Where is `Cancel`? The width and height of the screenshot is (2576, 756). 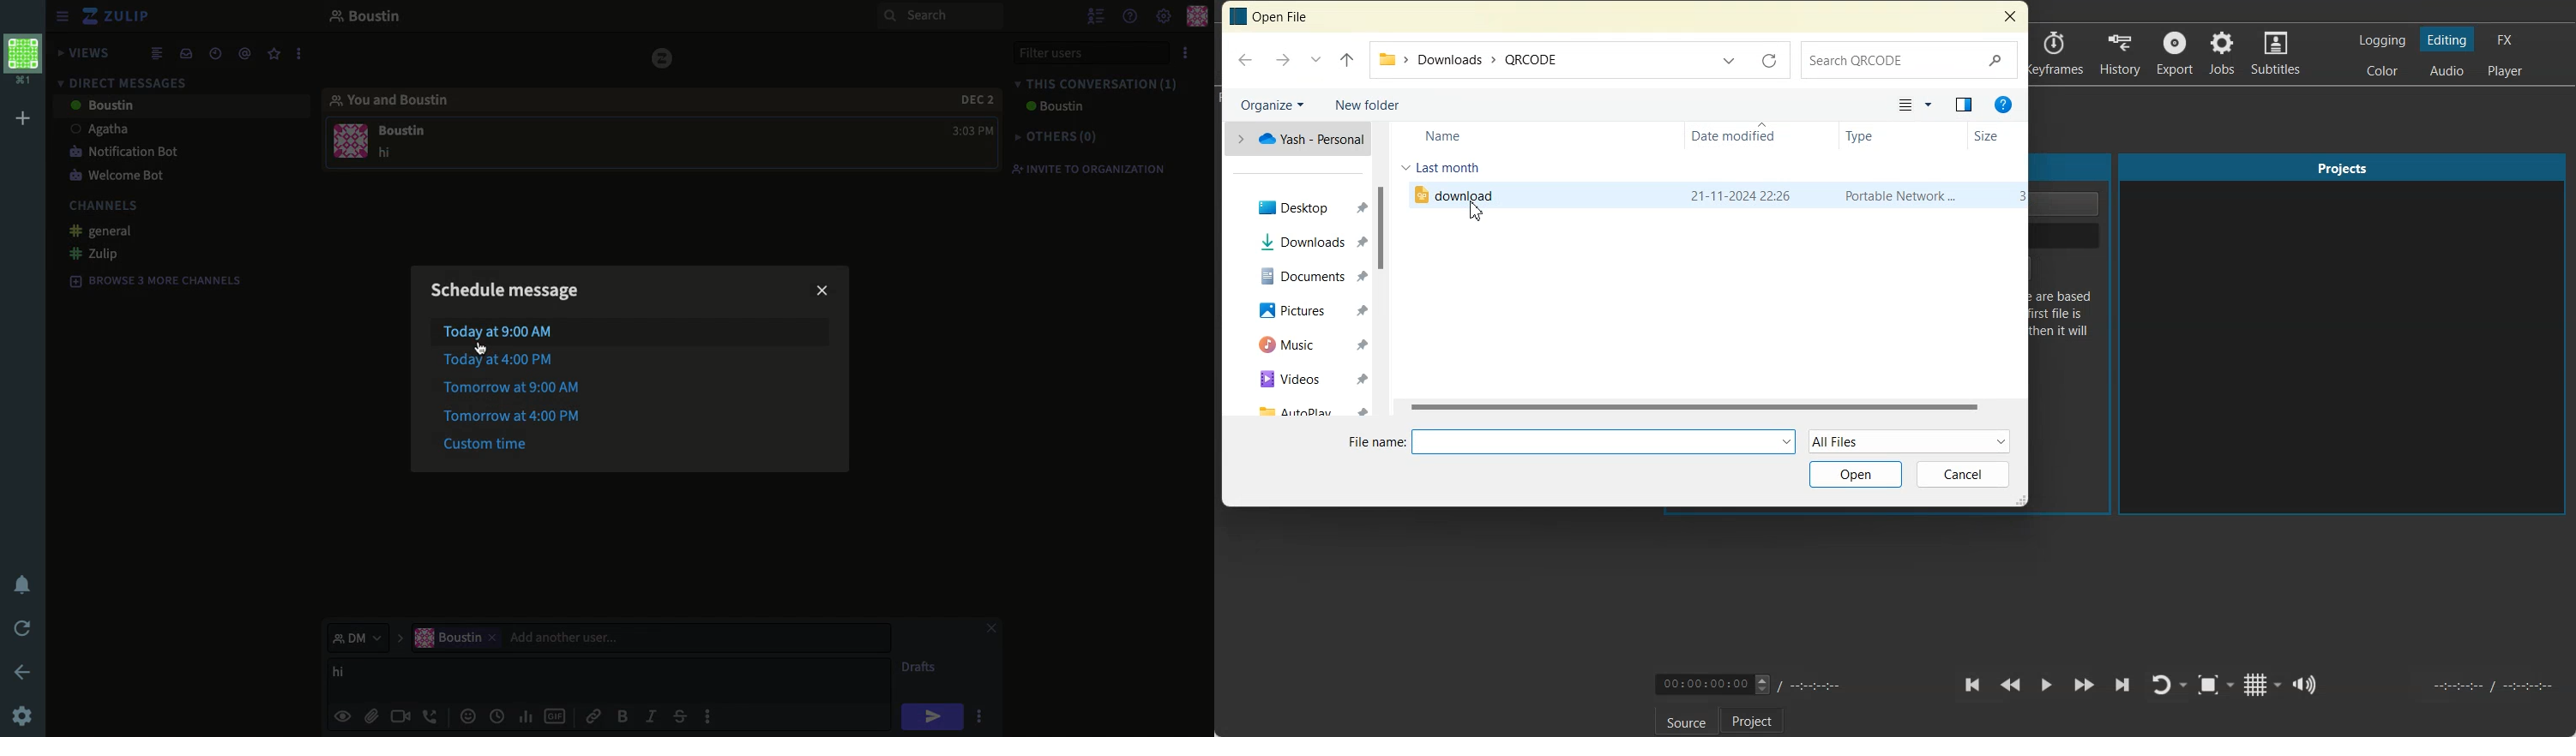 Cancel is located at coordinates (1964, 475).